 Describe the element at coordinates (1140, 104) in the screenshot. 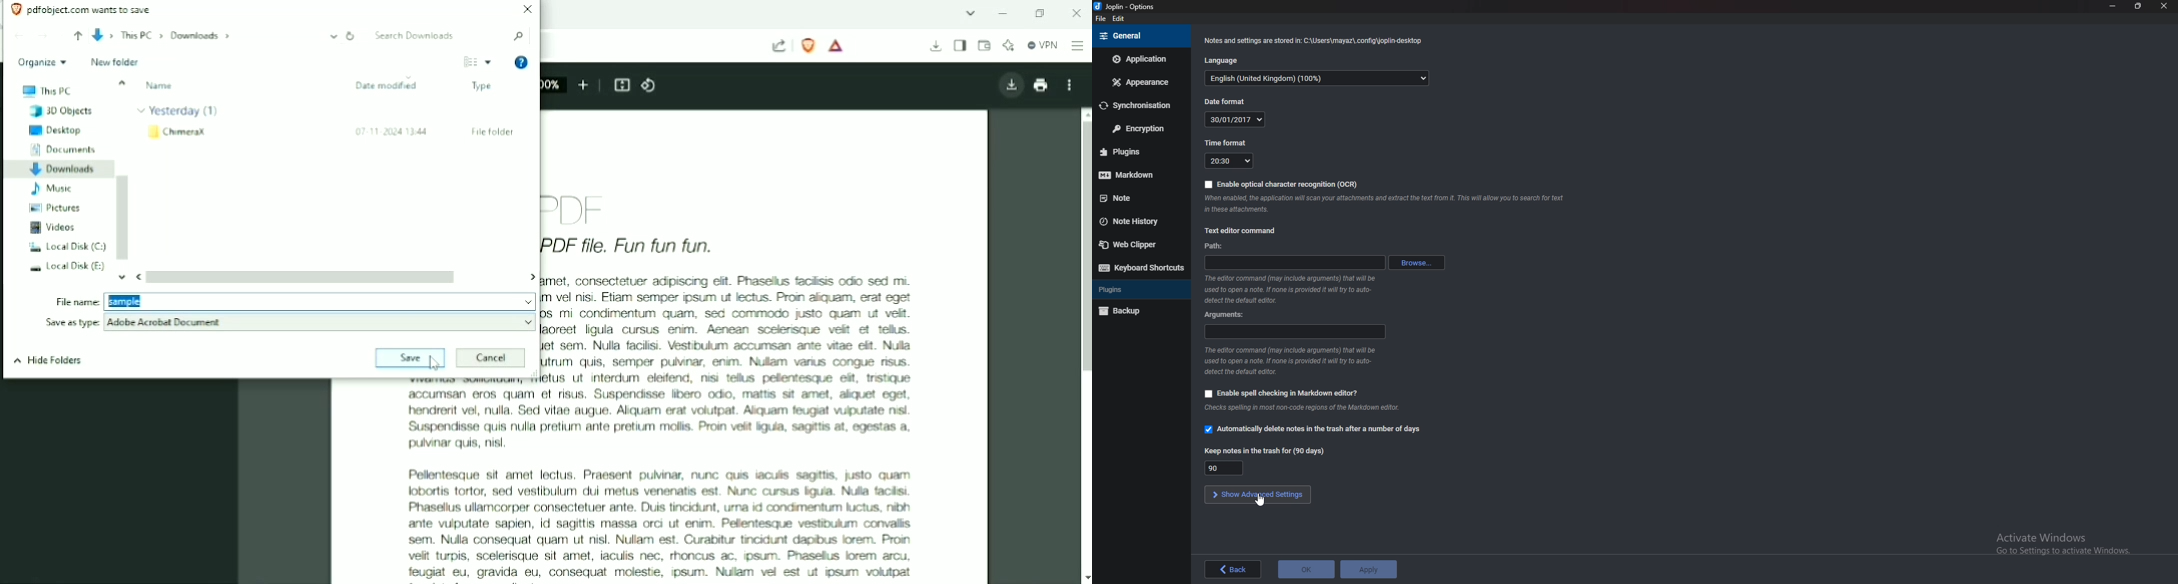

I see `Synchronization` at that location.